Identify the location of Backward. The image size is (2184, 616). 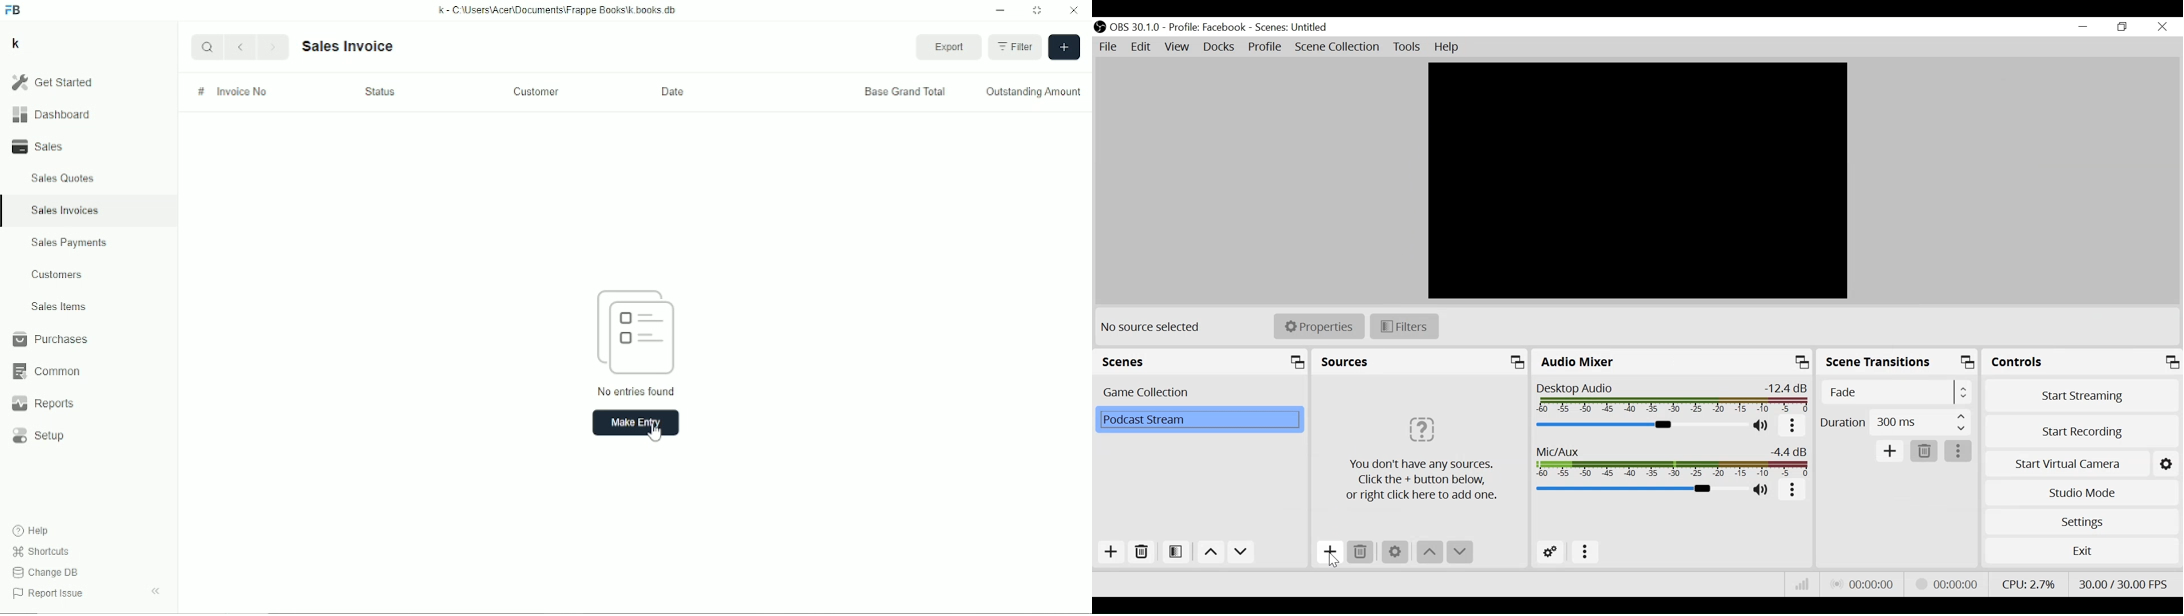
(244, 46).